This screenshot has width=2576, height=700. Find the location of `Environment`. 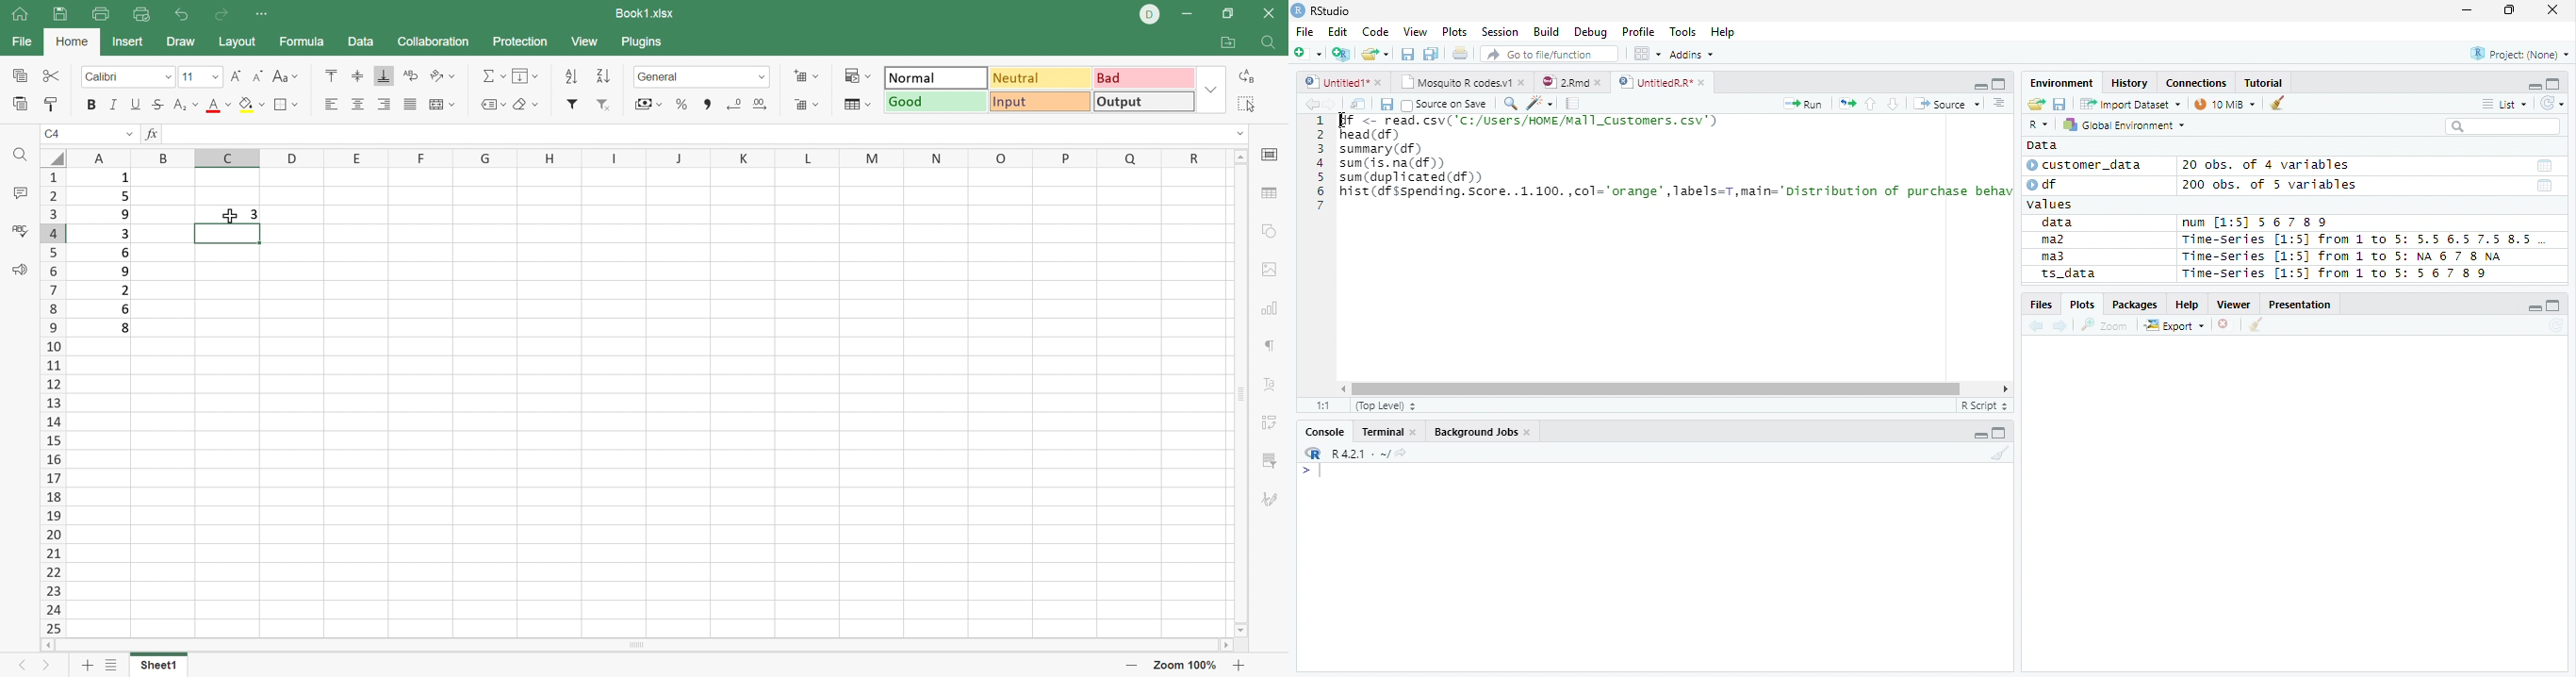

Environment is located at coordinates (2063, 83).